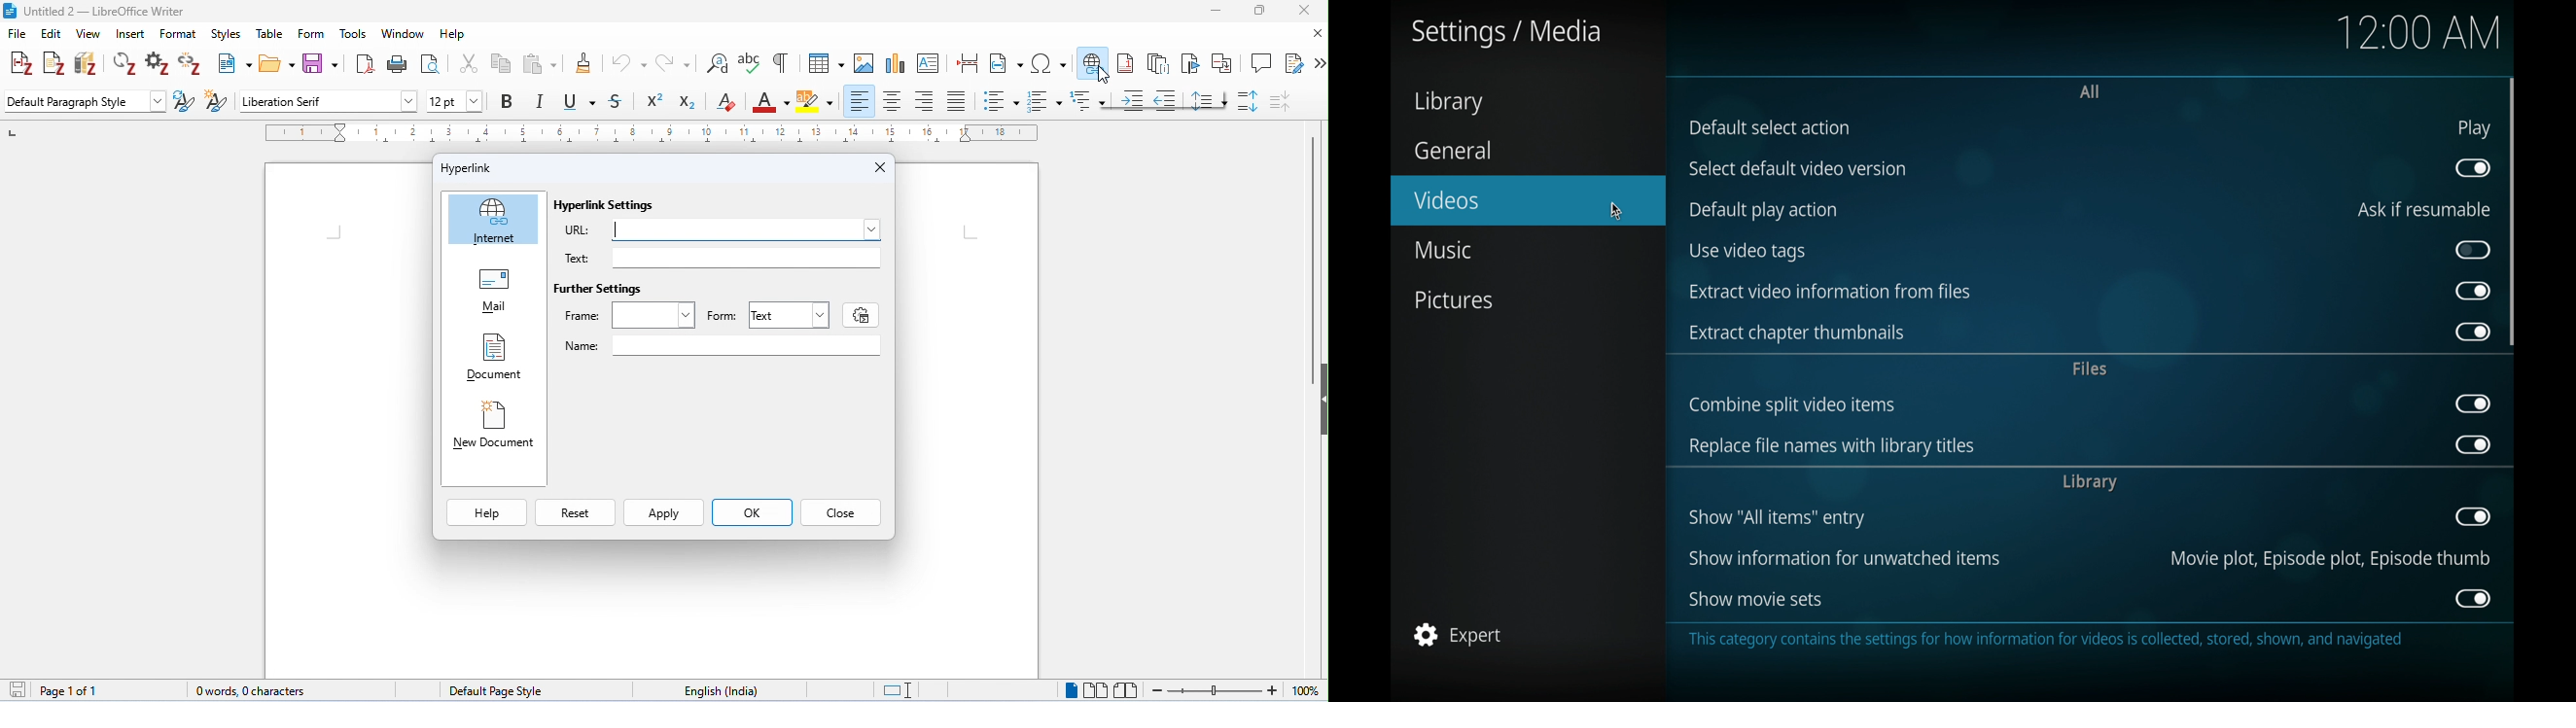 This screenshot has height=728, width=2576. Describe the element at coordinates (652, 133) in the screenshot. I see `ruler` at that location.